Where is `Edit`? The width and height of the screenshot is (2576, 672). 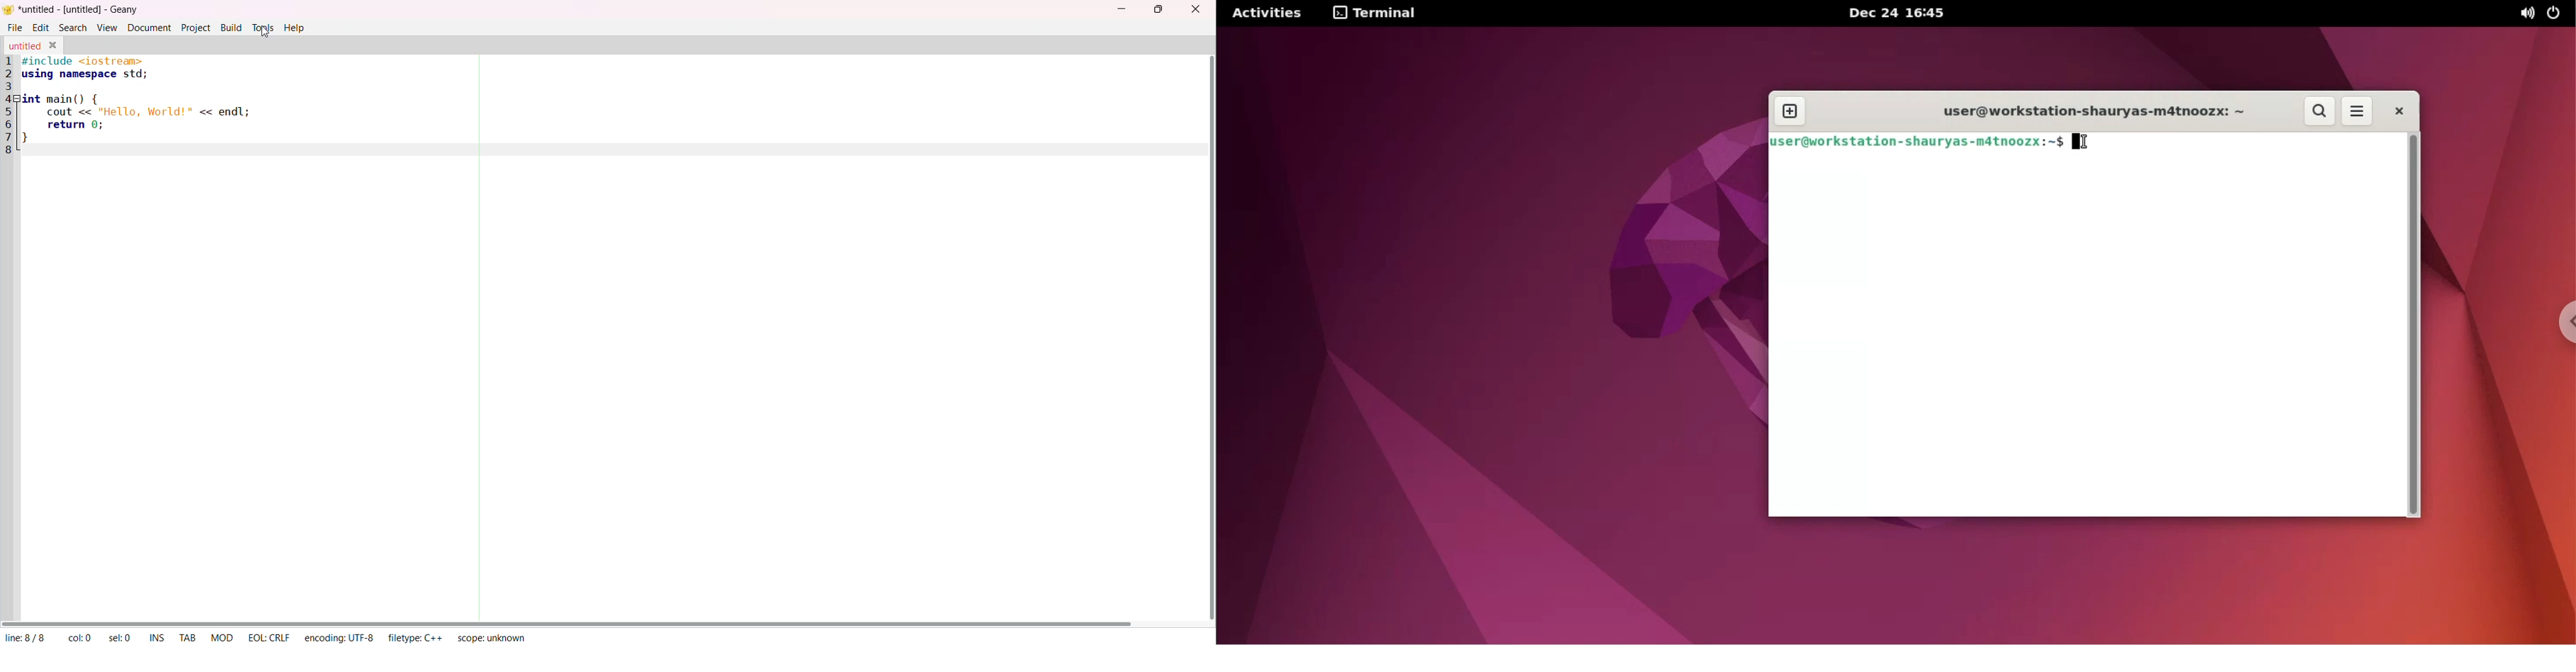
Edit is located at coordinates (39, 28).